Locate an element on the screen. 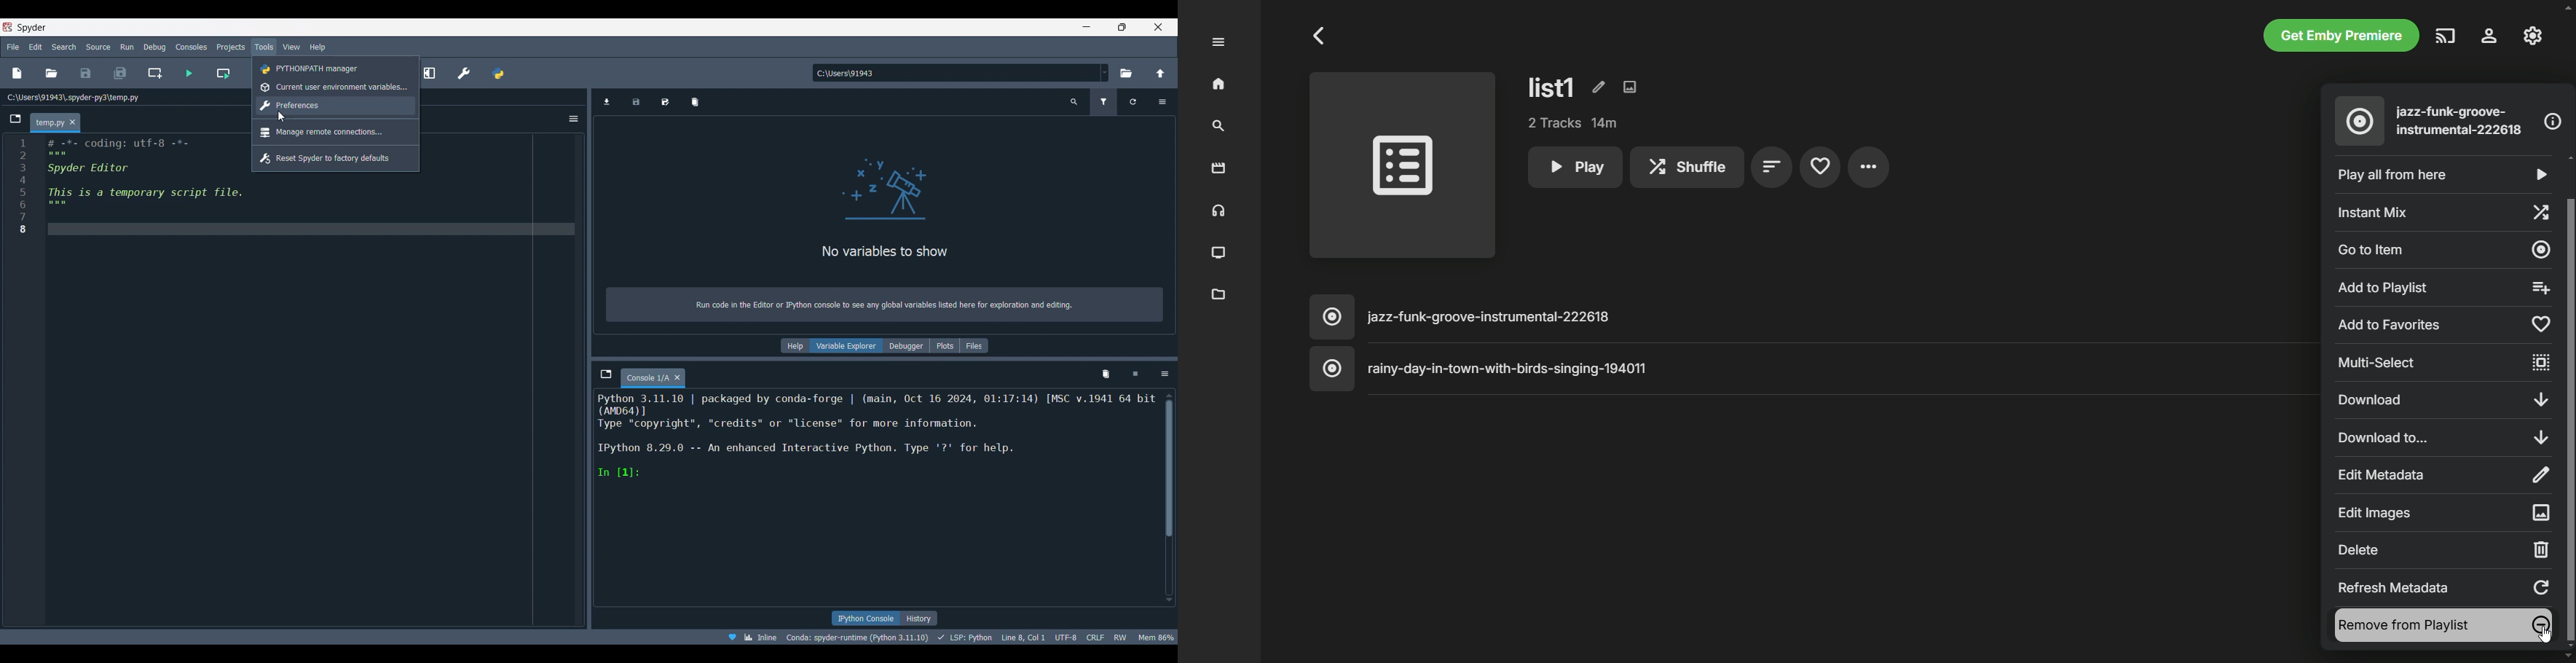 This screenshot has height=672, width=2576. Maximize current pane is located at coordinates (430, 72).